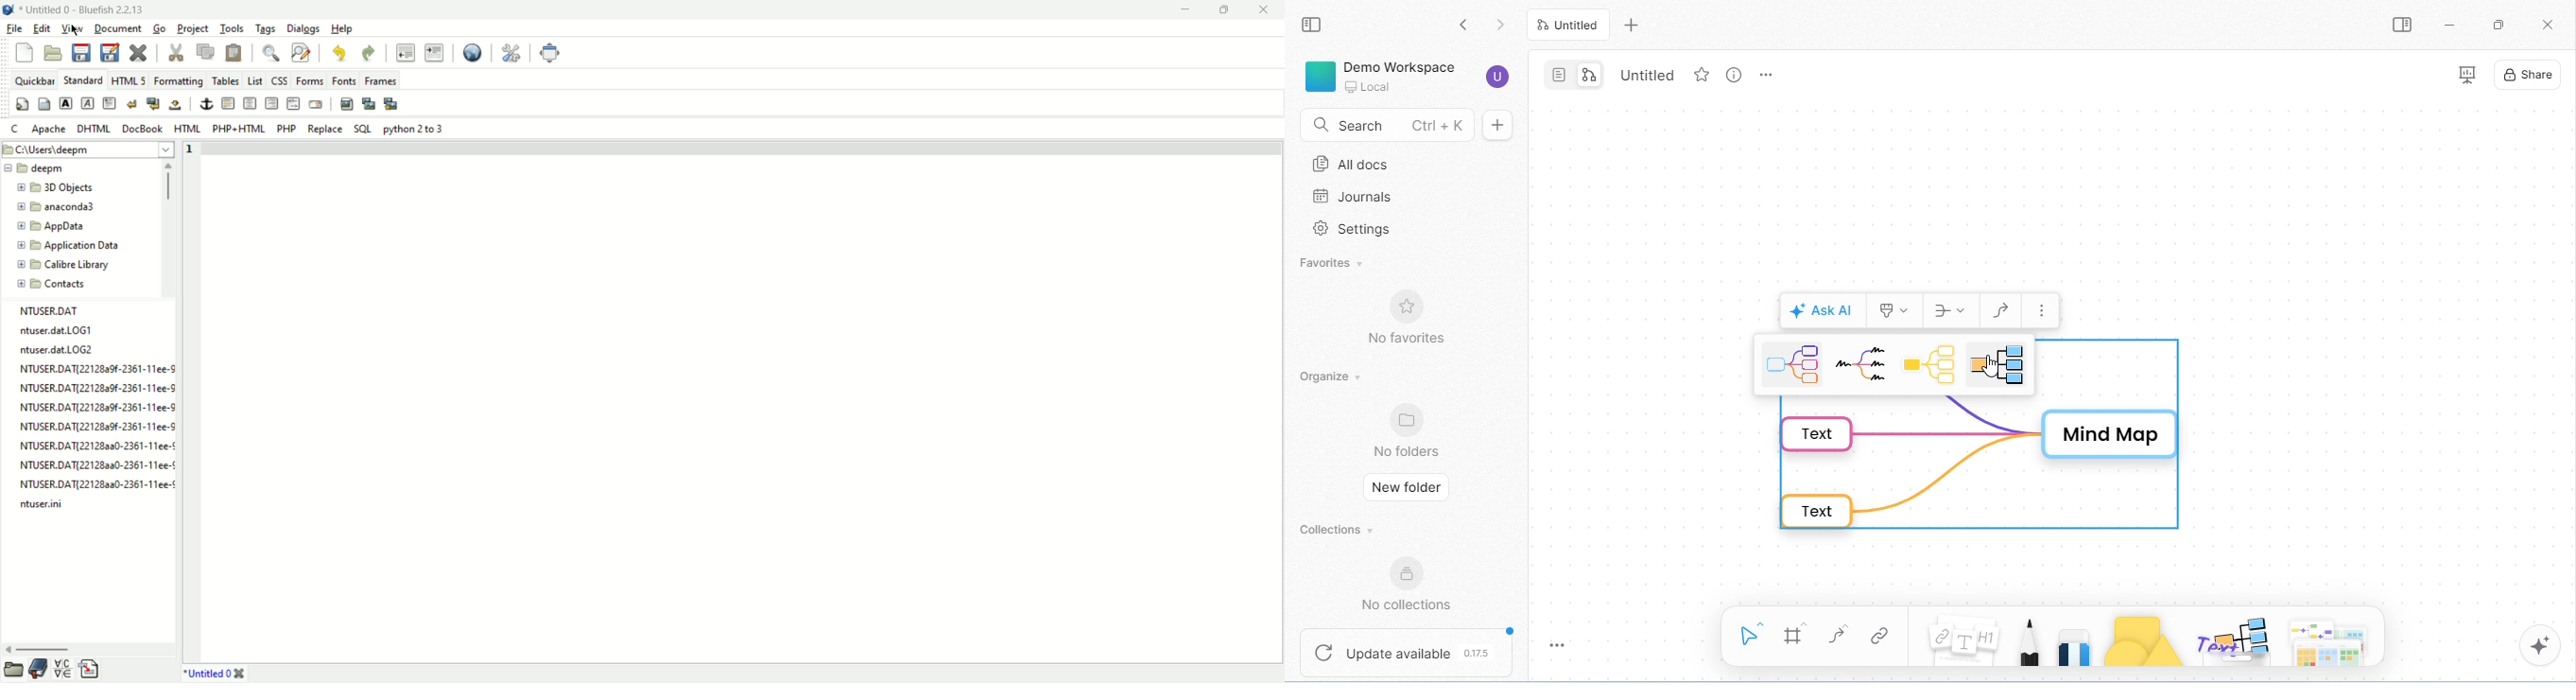 This screenshot has height=700, width=2576. What do you see at coordinates (1795, 636) in the screenshot?
I see `frame` at bounding box center [1795, 636].